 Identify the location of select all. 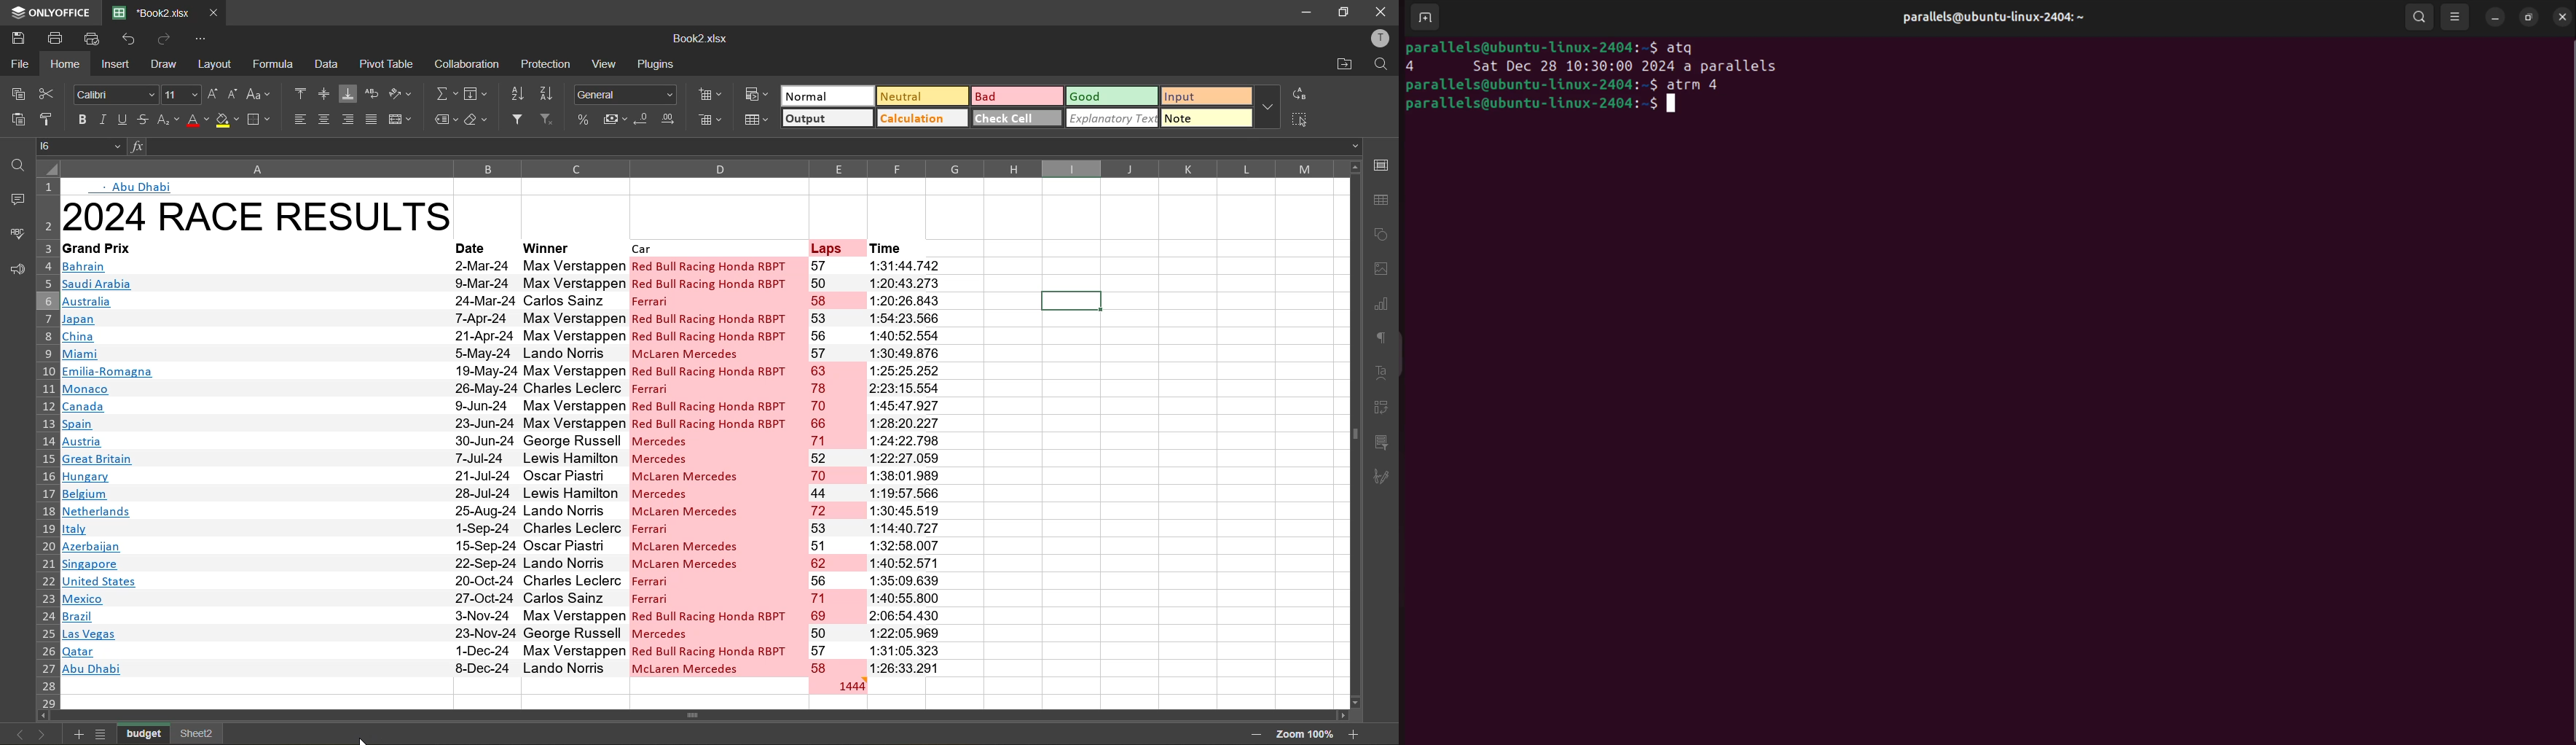
(1299, 118).